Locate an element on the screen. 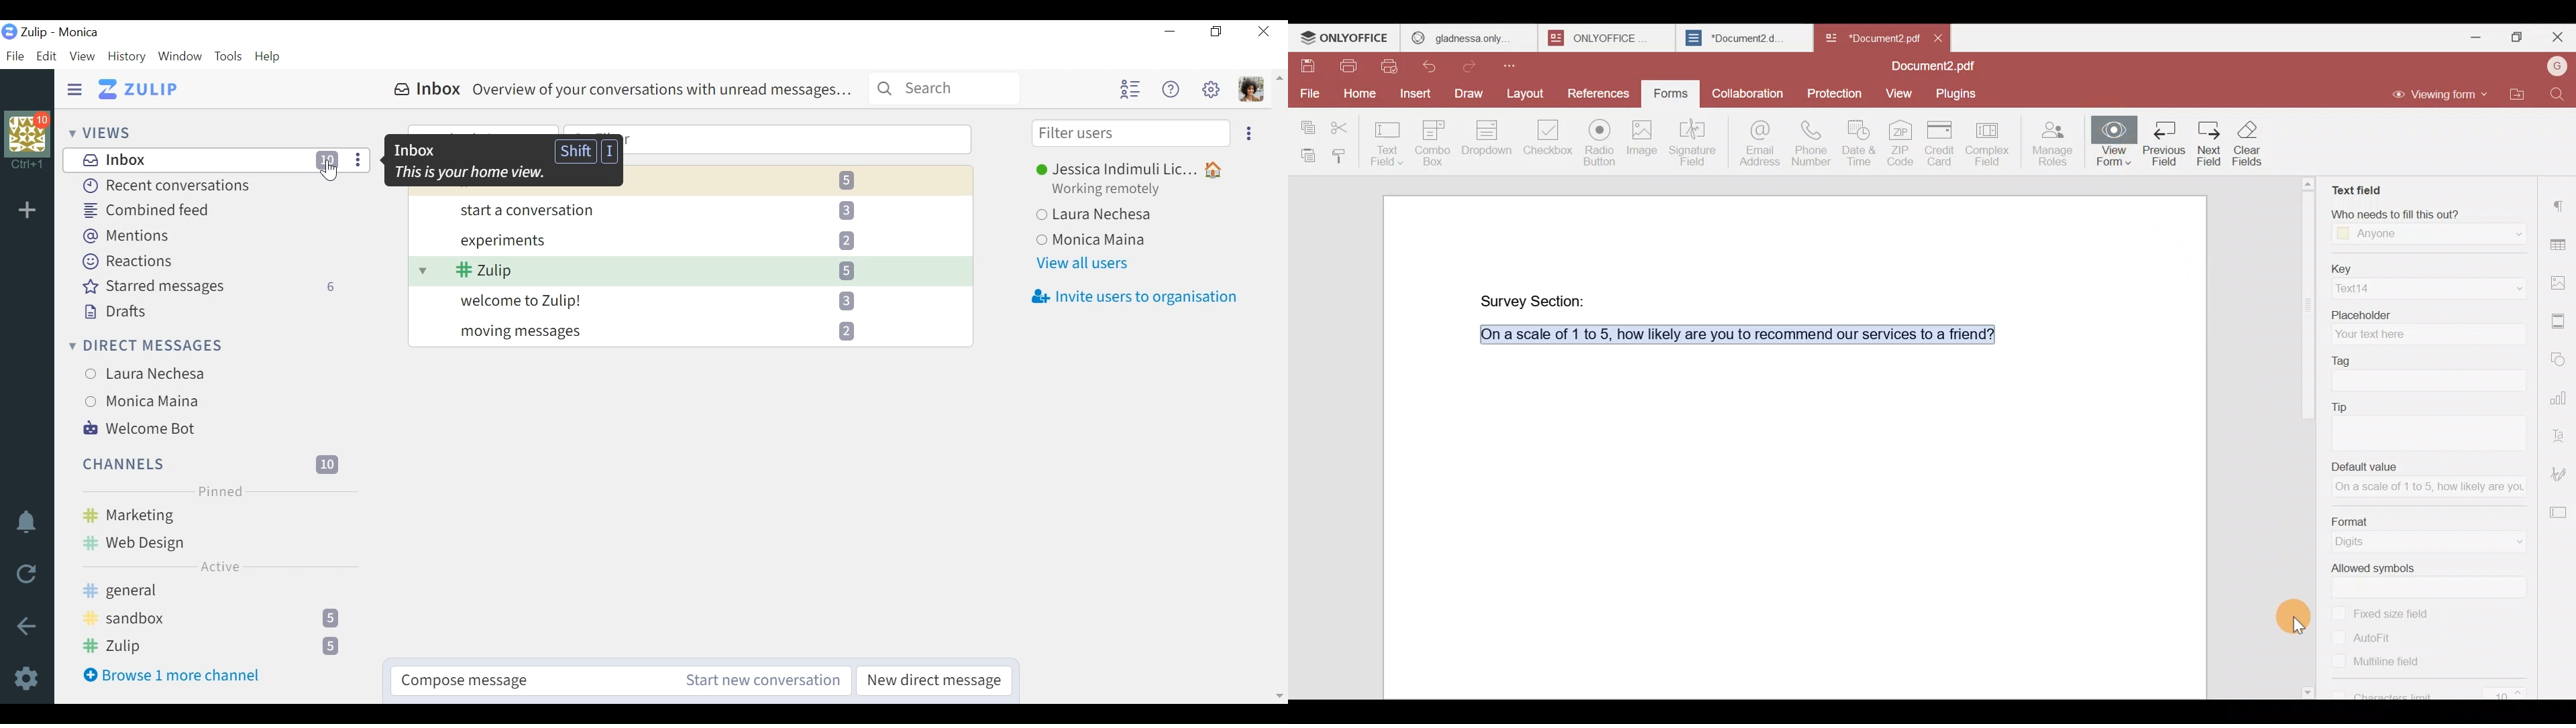 The image size is (2576, 728). Phone number is located at coordinates (1813, 142).